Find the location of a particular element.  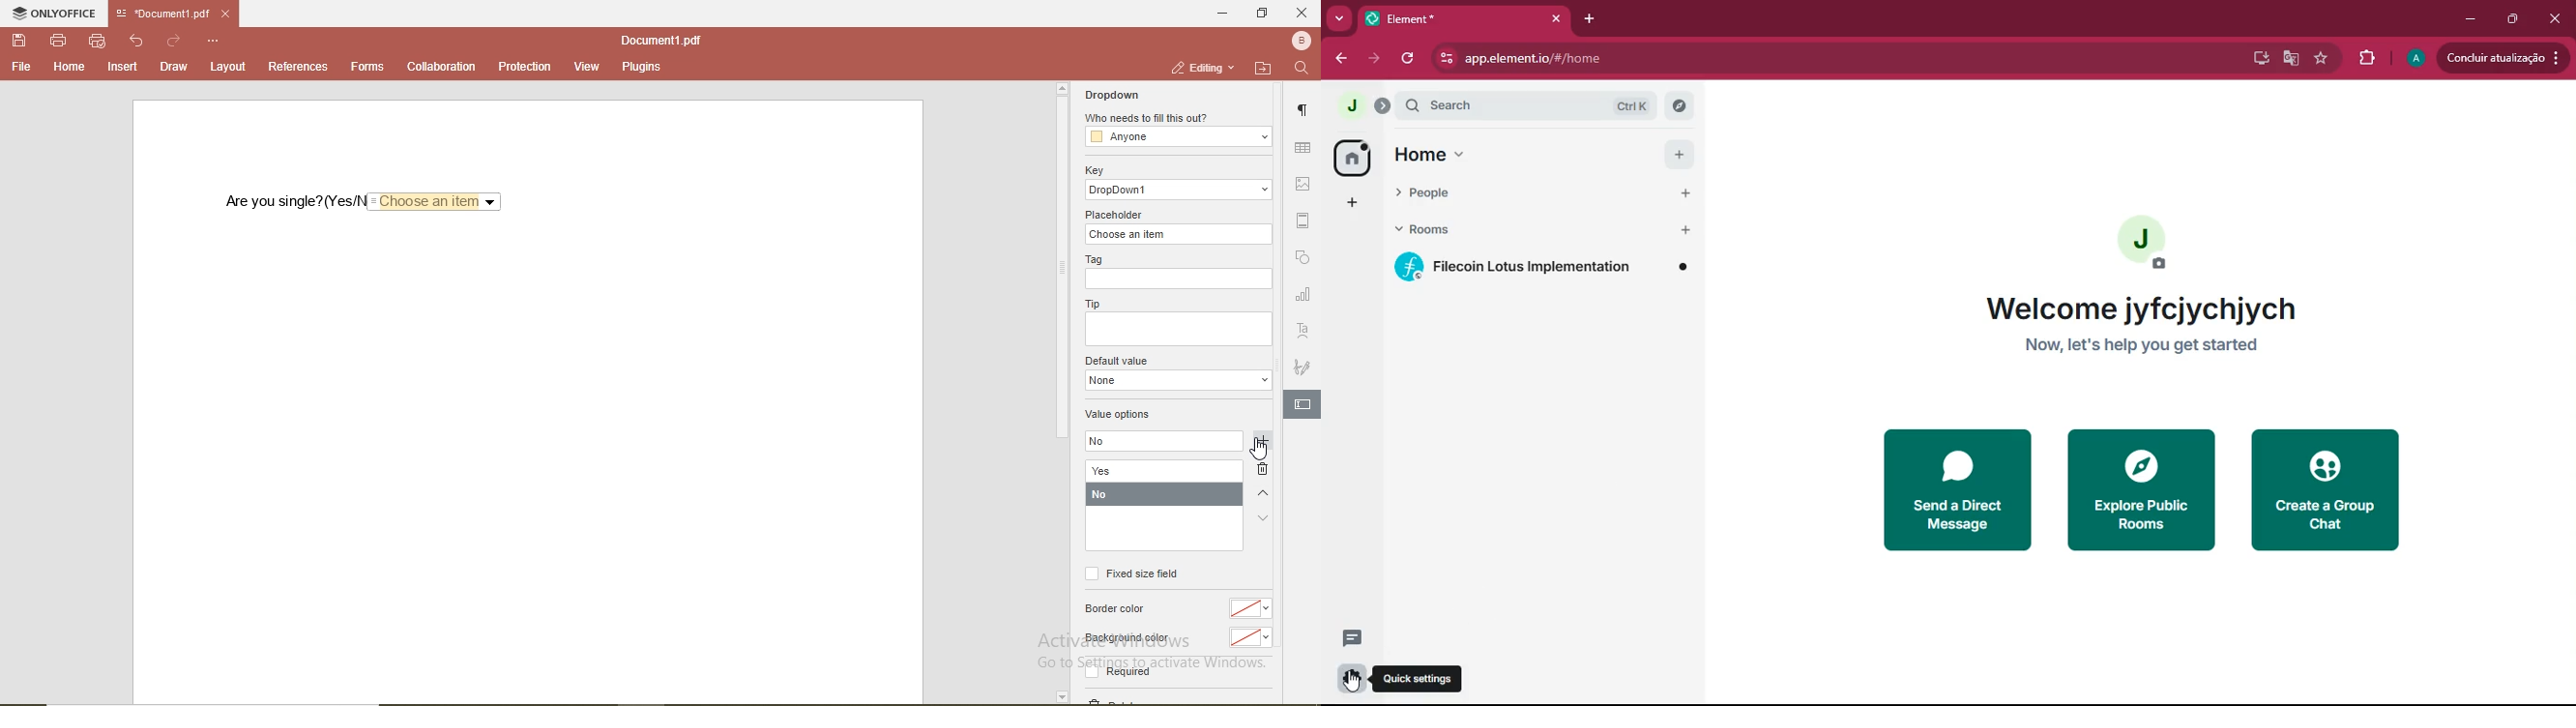

no is located at coordinates (1103, 443).